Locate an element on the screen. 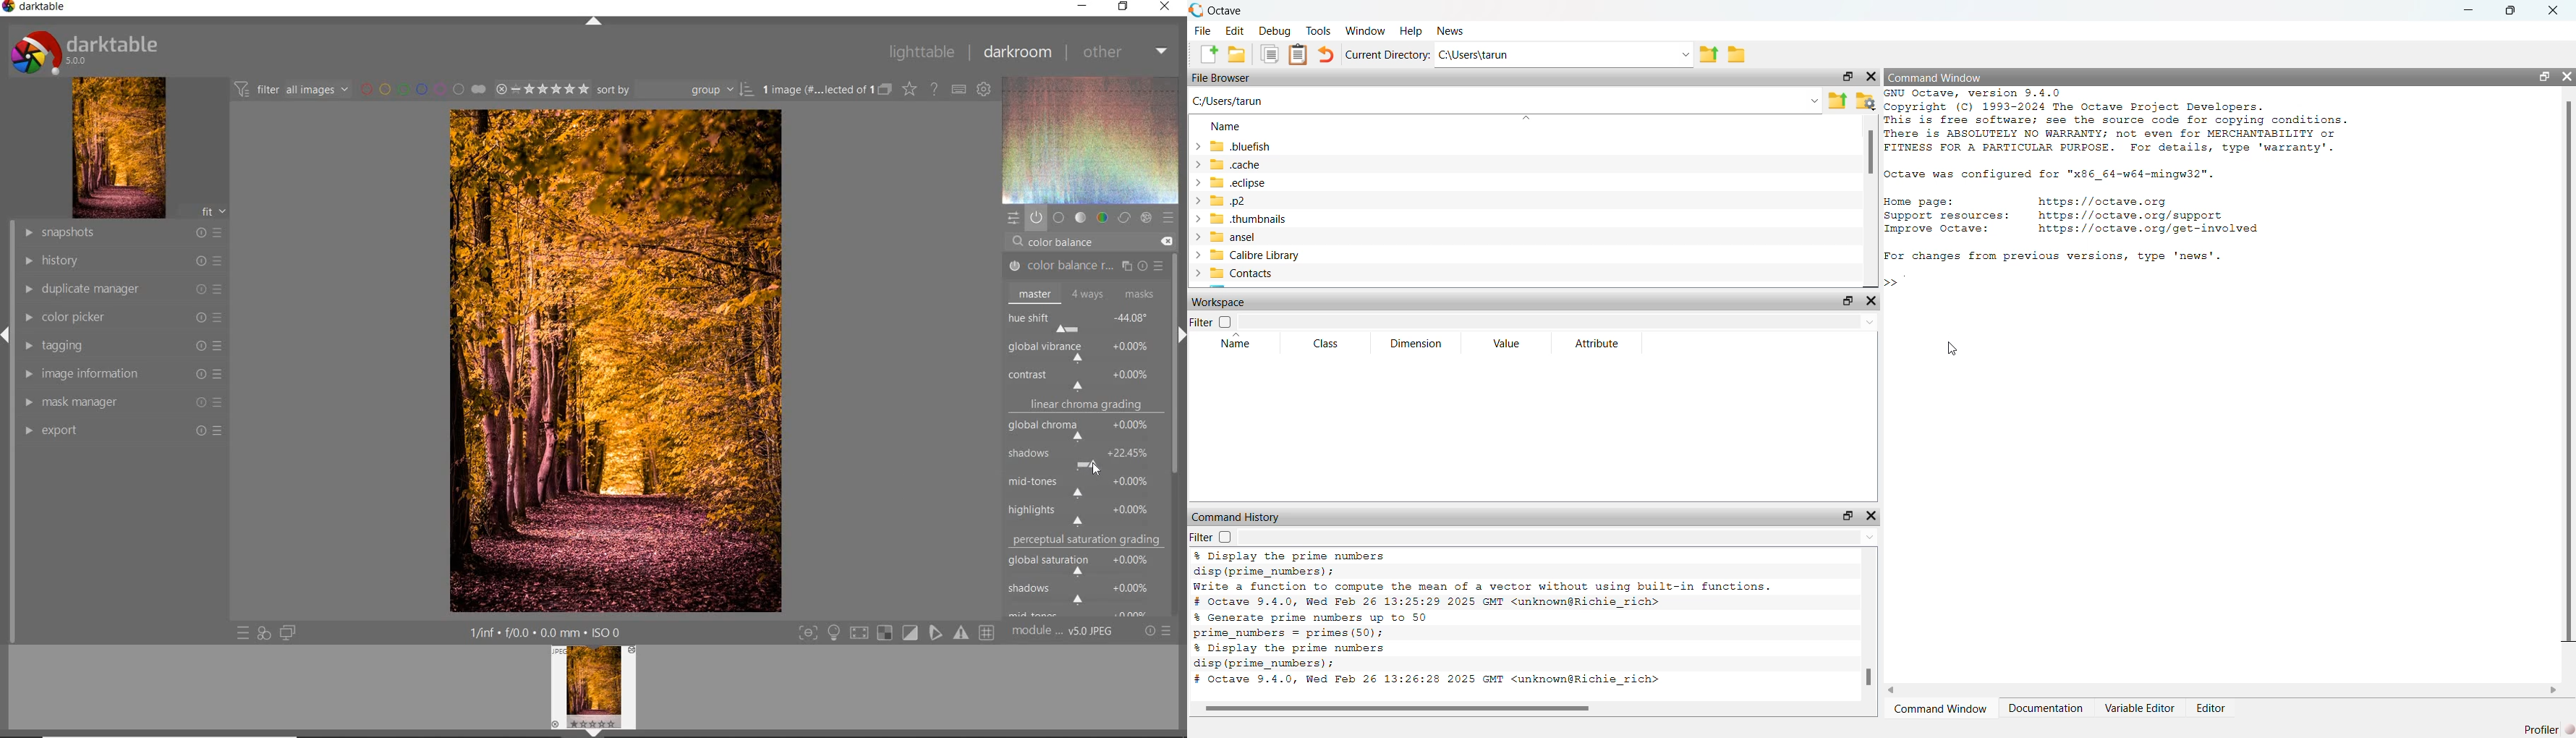 This screenshot has height=756, width=2576. Name is located at coordinates (1238, 342).